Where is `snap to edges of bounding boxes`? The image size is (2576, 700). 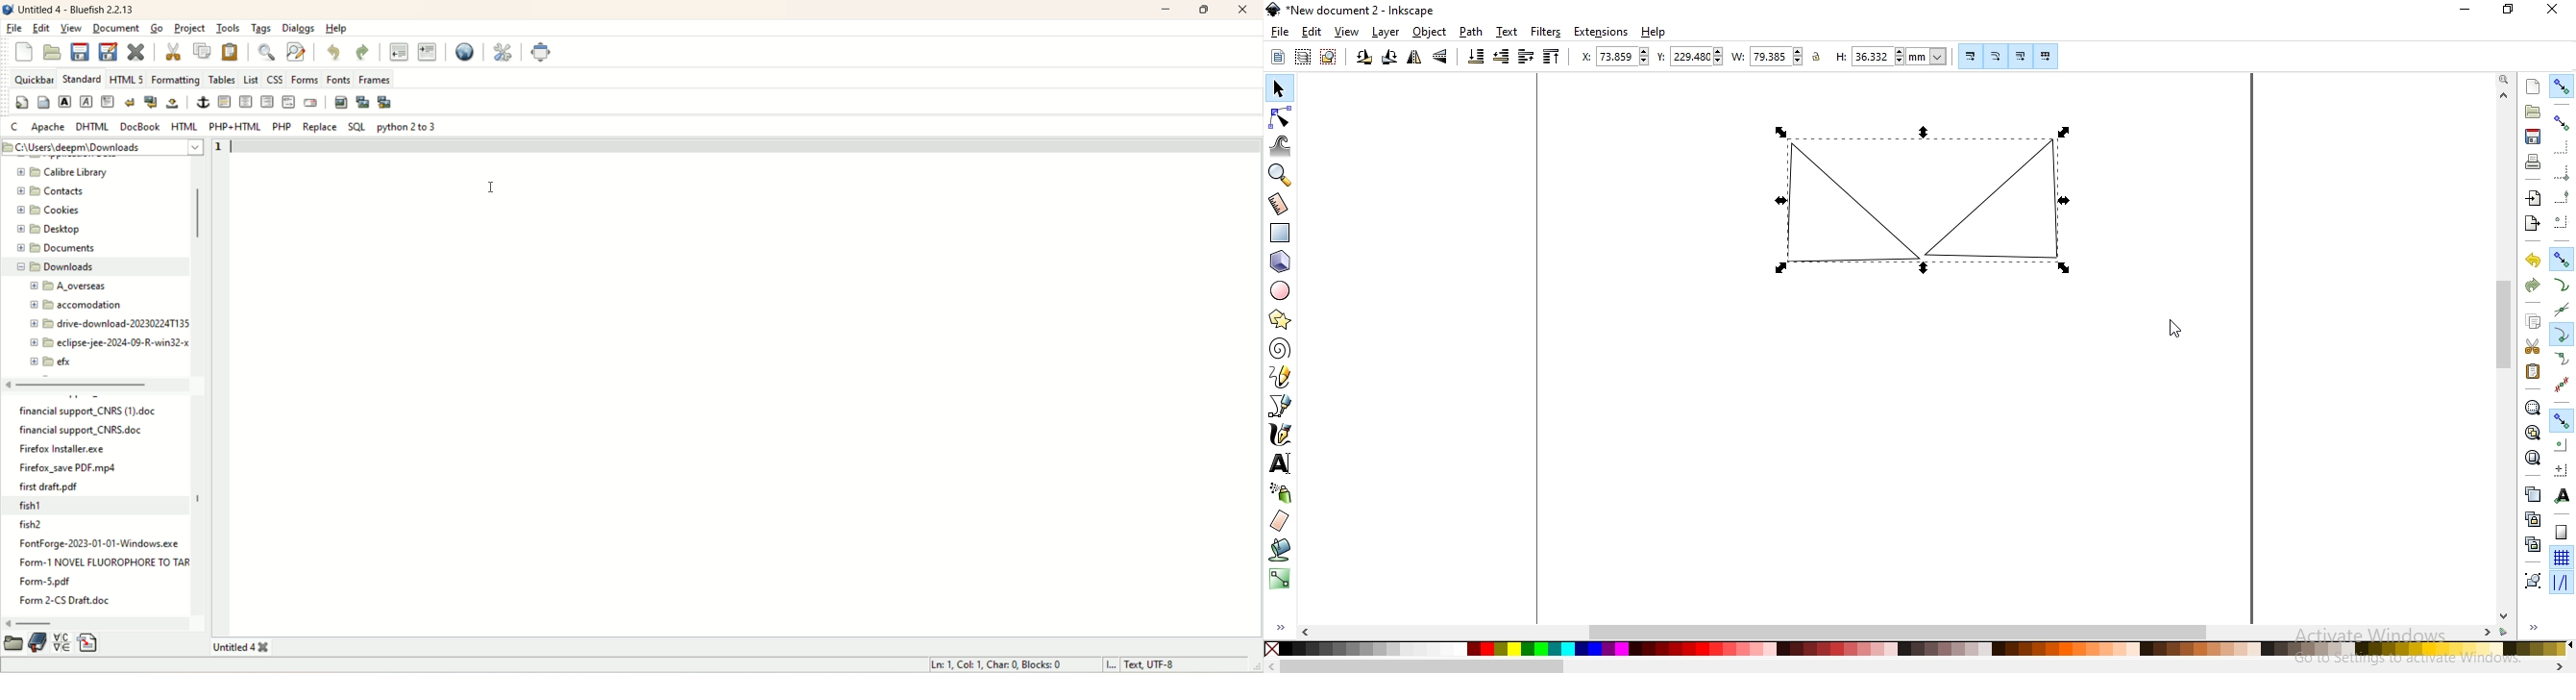
snap to edges of bounding boxes is located at coordinates (2564, 147).